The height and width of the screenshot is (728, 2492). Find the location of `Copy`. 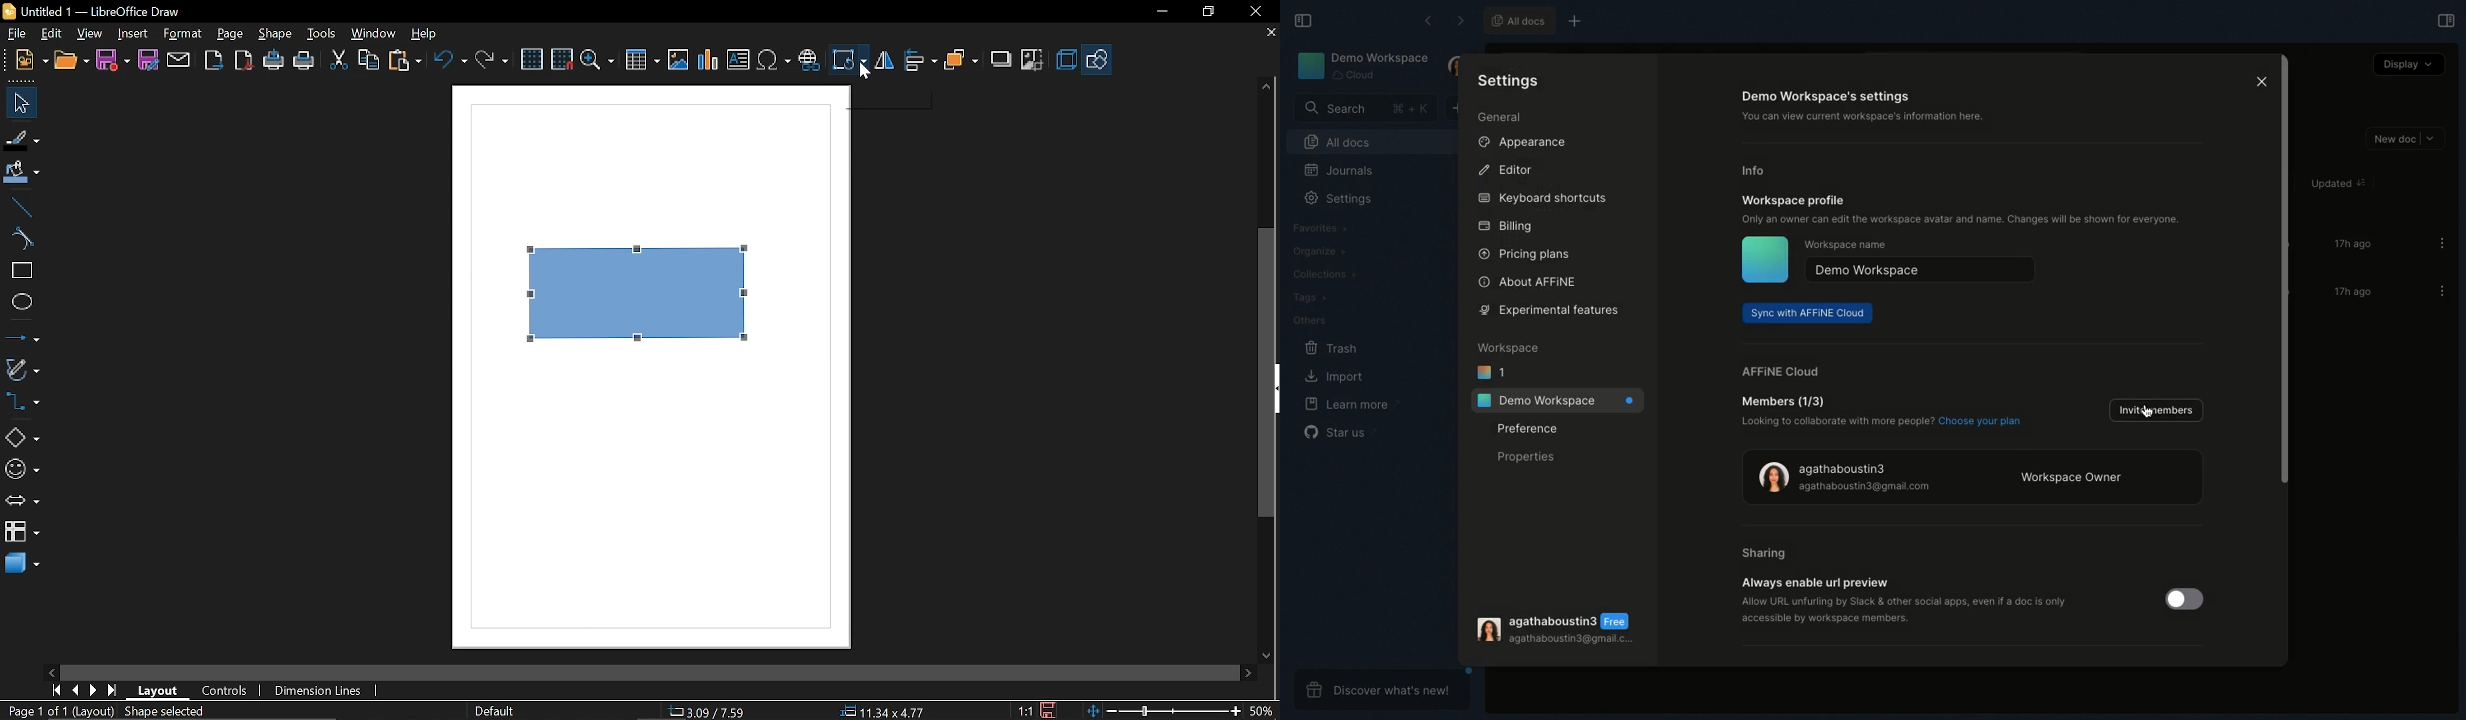

Copy is located at coordinates (368, 59).